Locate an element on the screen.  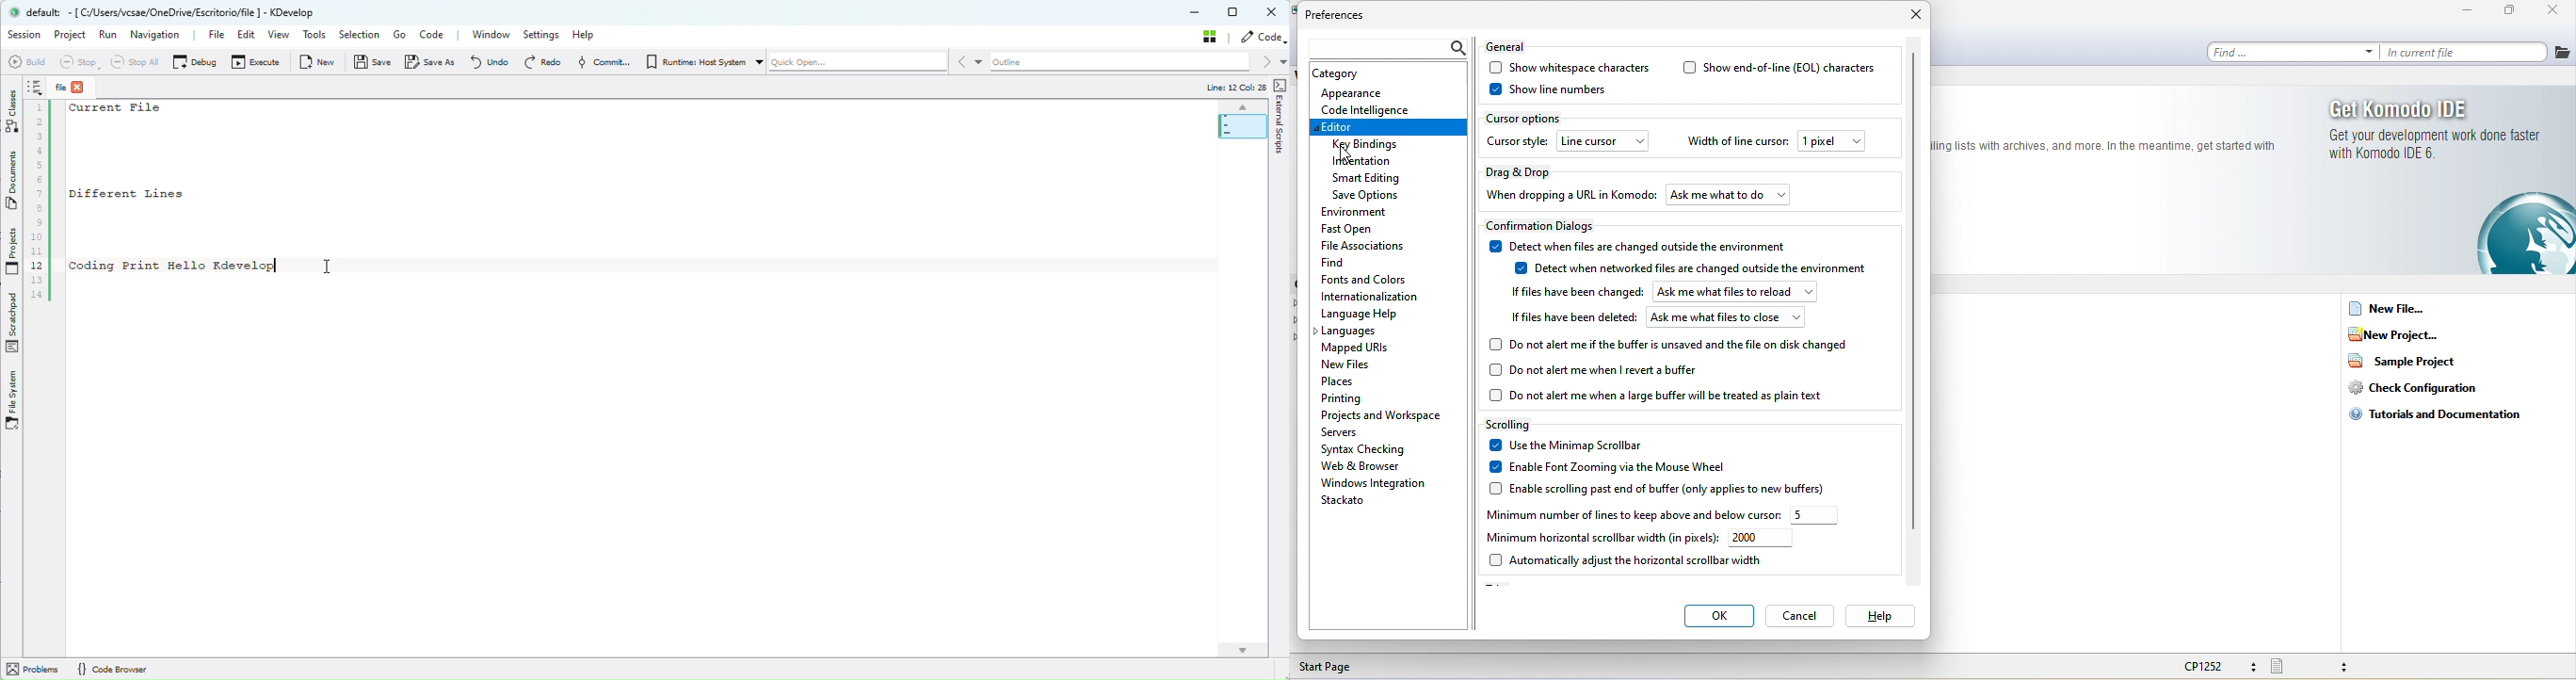
general is located at coordinates (1513, 44).